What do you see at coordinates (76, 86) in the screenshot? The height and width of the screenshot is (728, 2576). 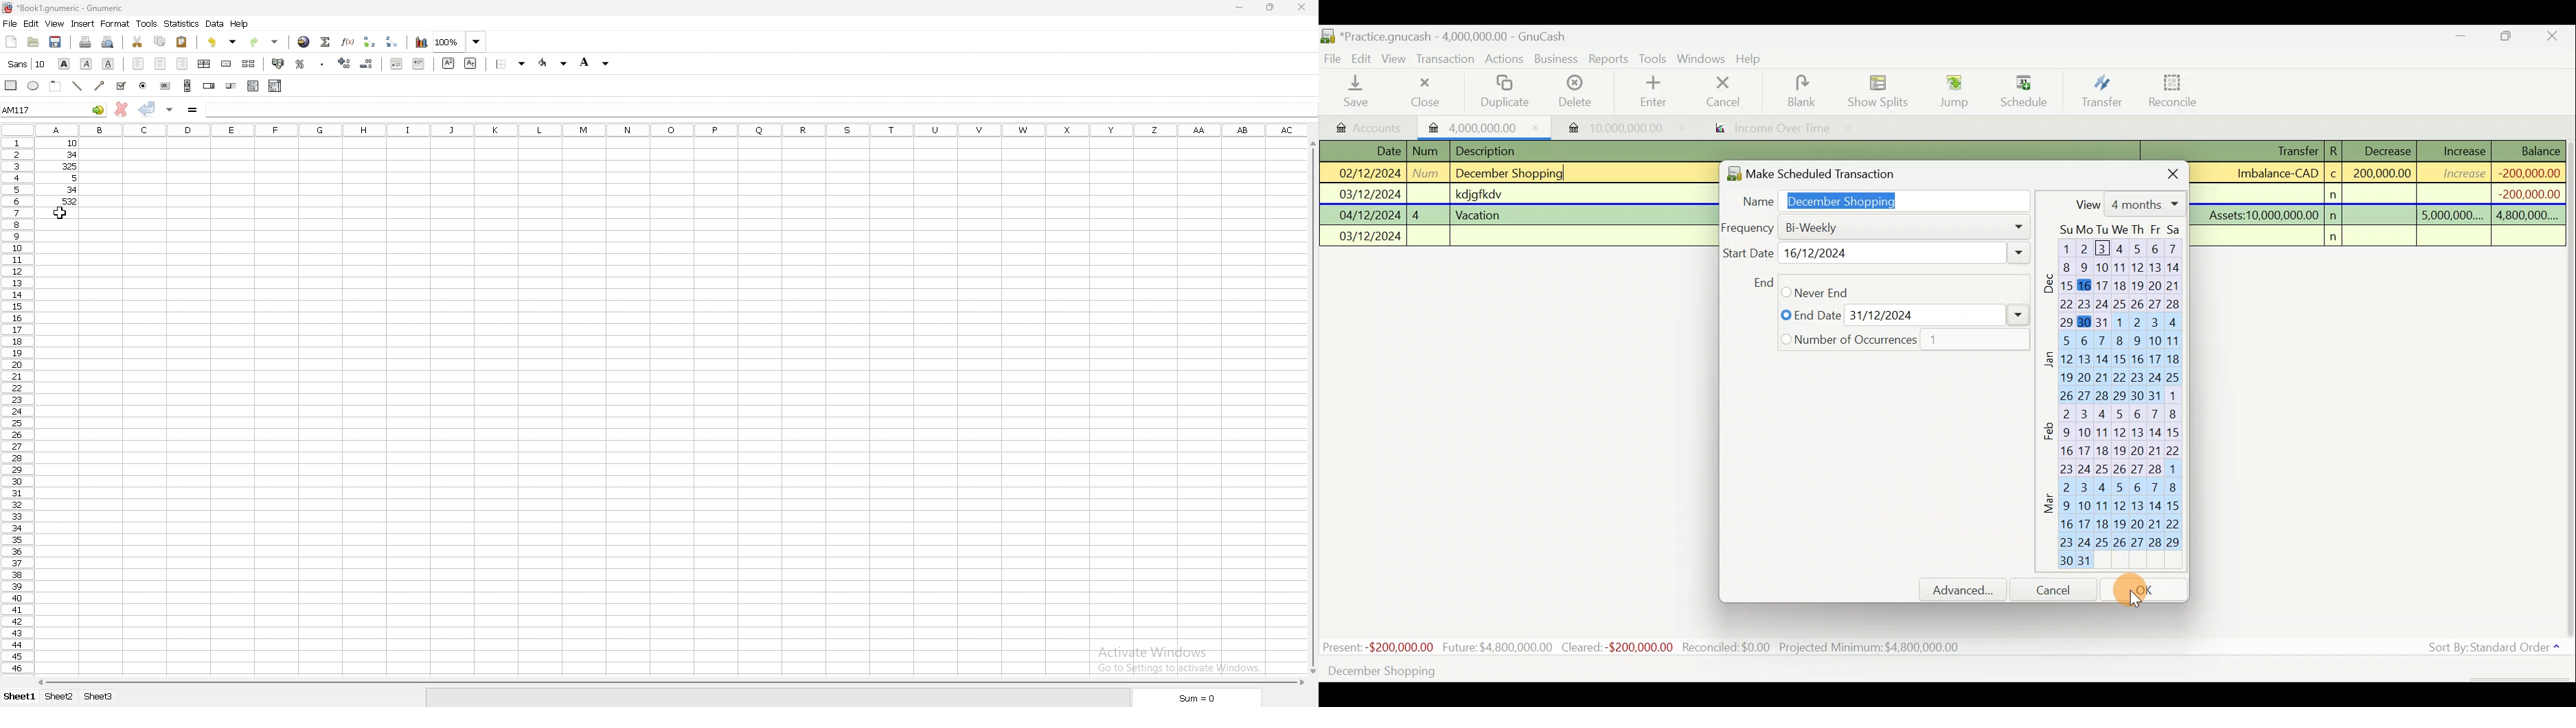 I see `line` at bounding box center [76, 86].